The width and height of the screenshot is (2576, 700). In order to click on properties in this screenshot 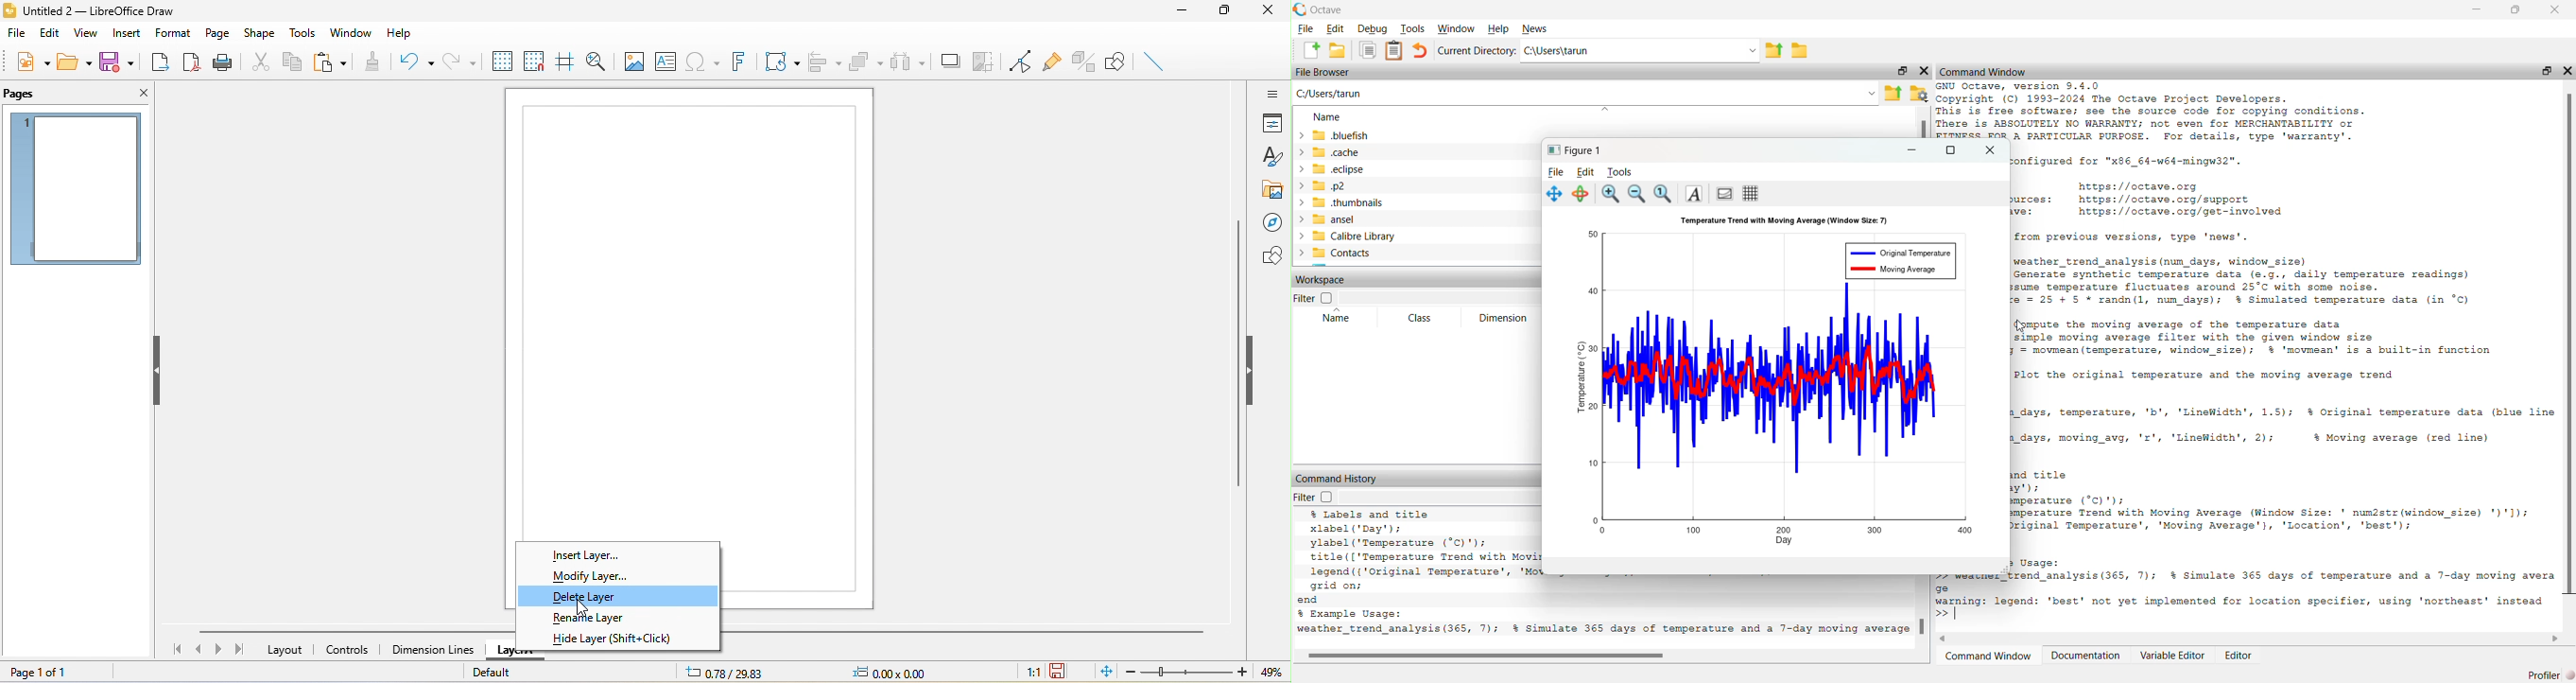, I will do `click(1272, 125)`.